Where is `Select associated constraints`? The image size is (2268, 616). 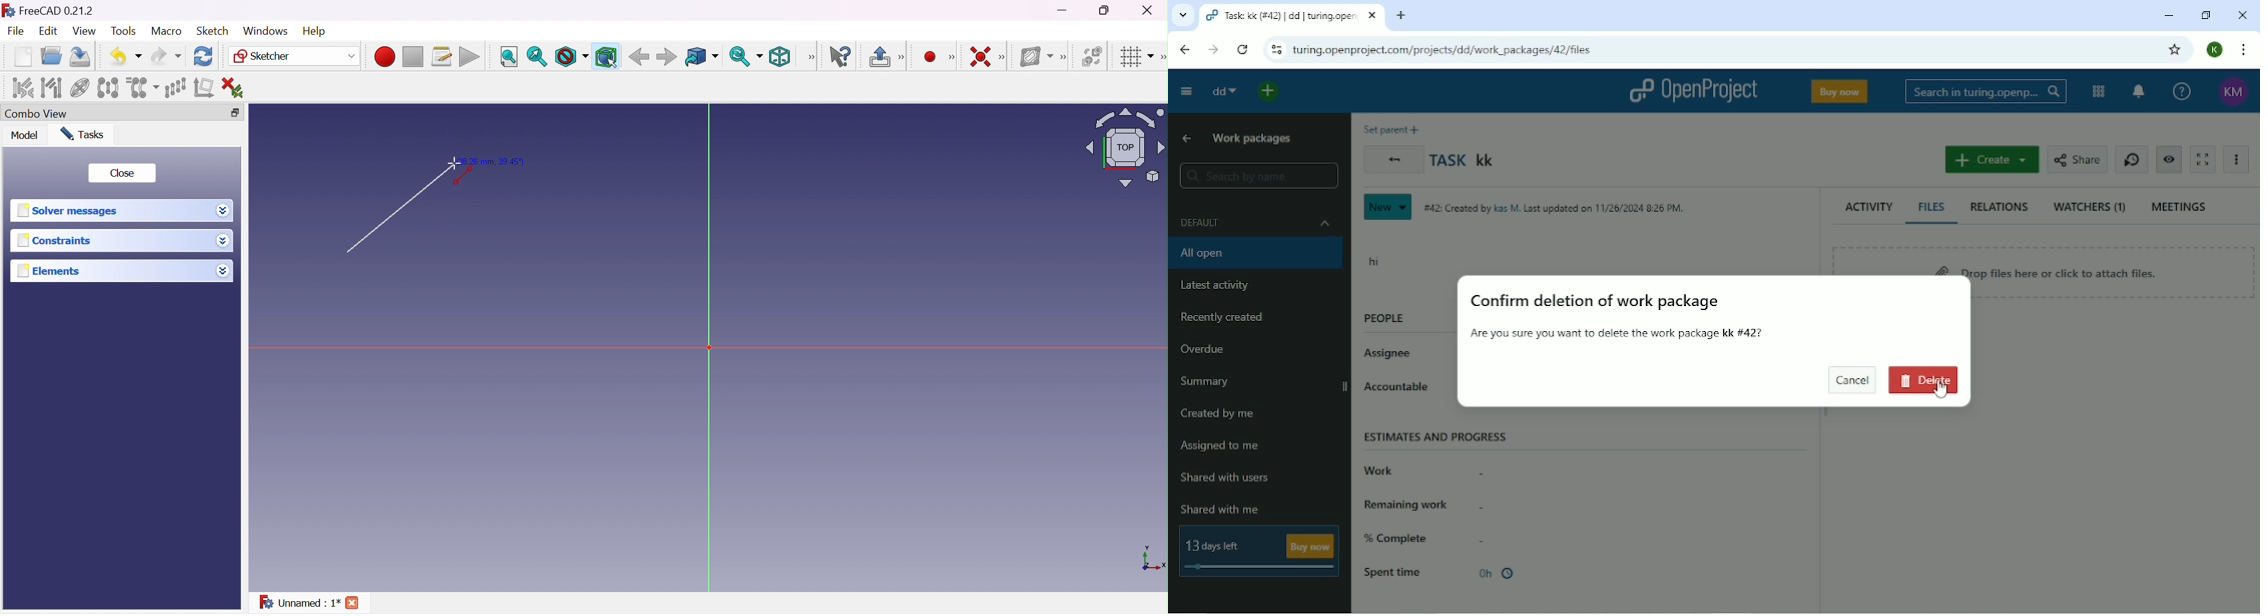
Select associated constraints is located at coordinates (22, 88).